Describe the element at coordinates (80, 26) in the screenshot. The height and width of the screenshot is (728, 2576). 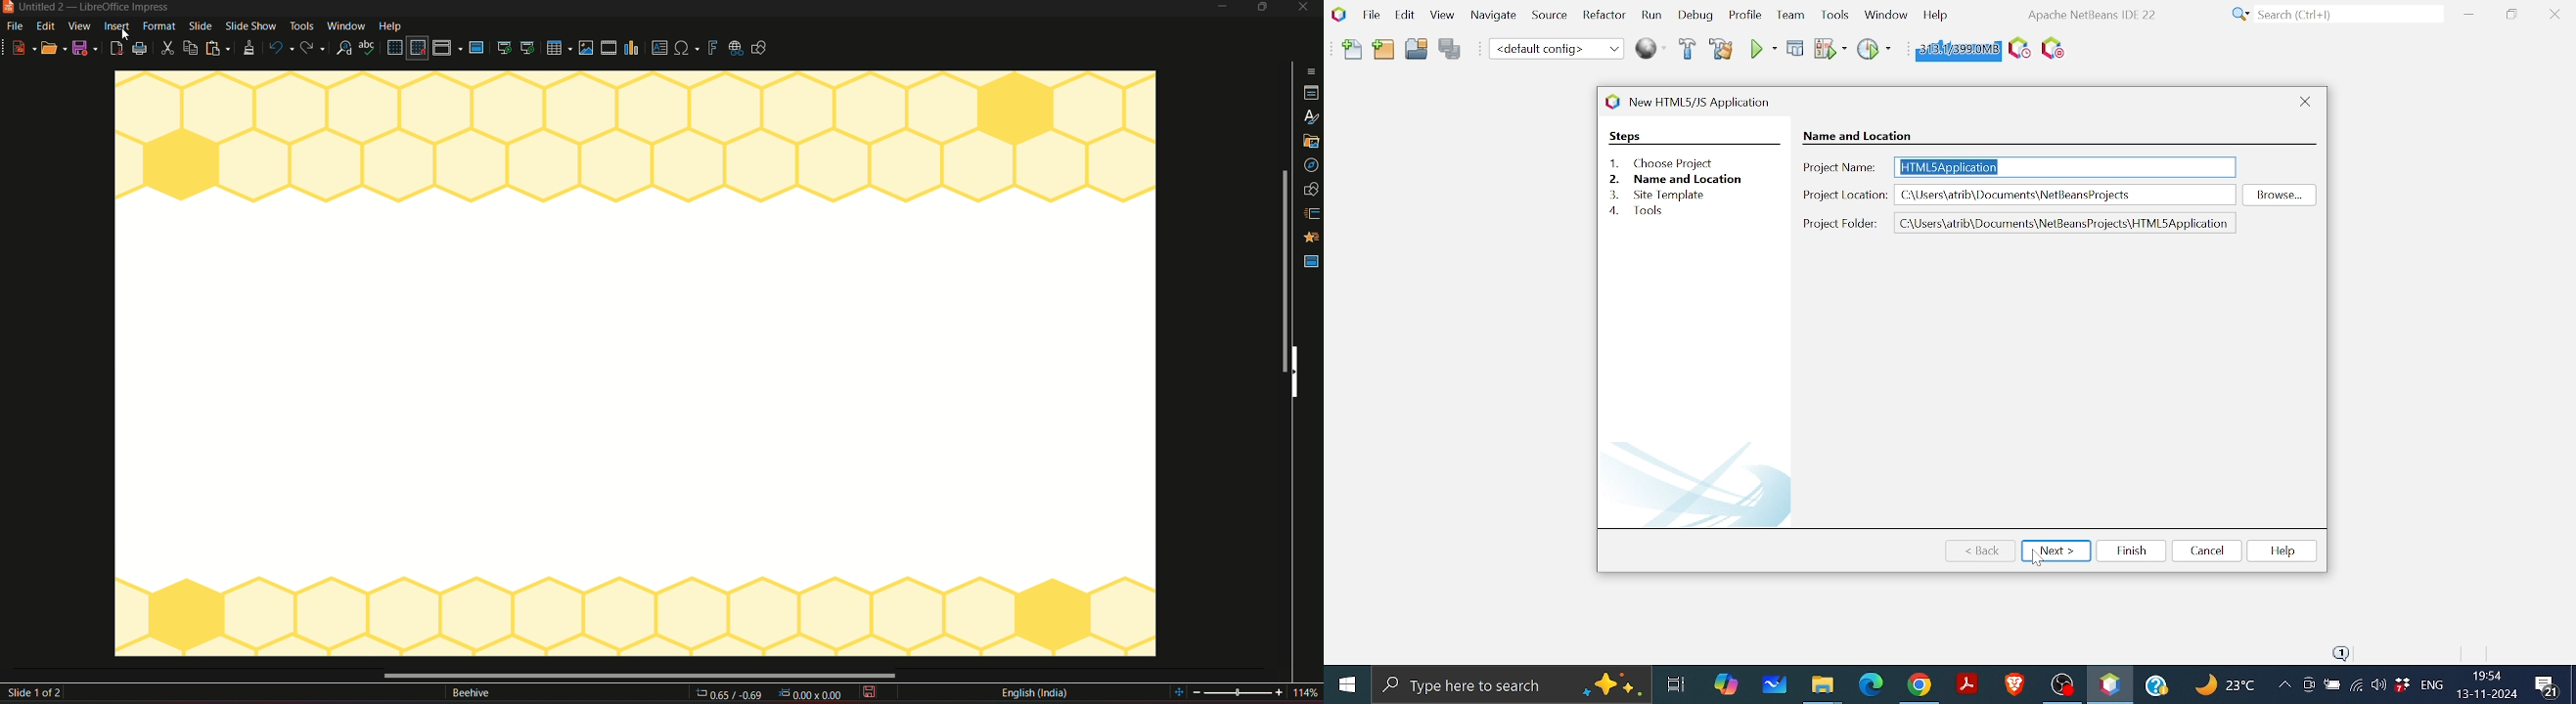
I see `view` at that location.